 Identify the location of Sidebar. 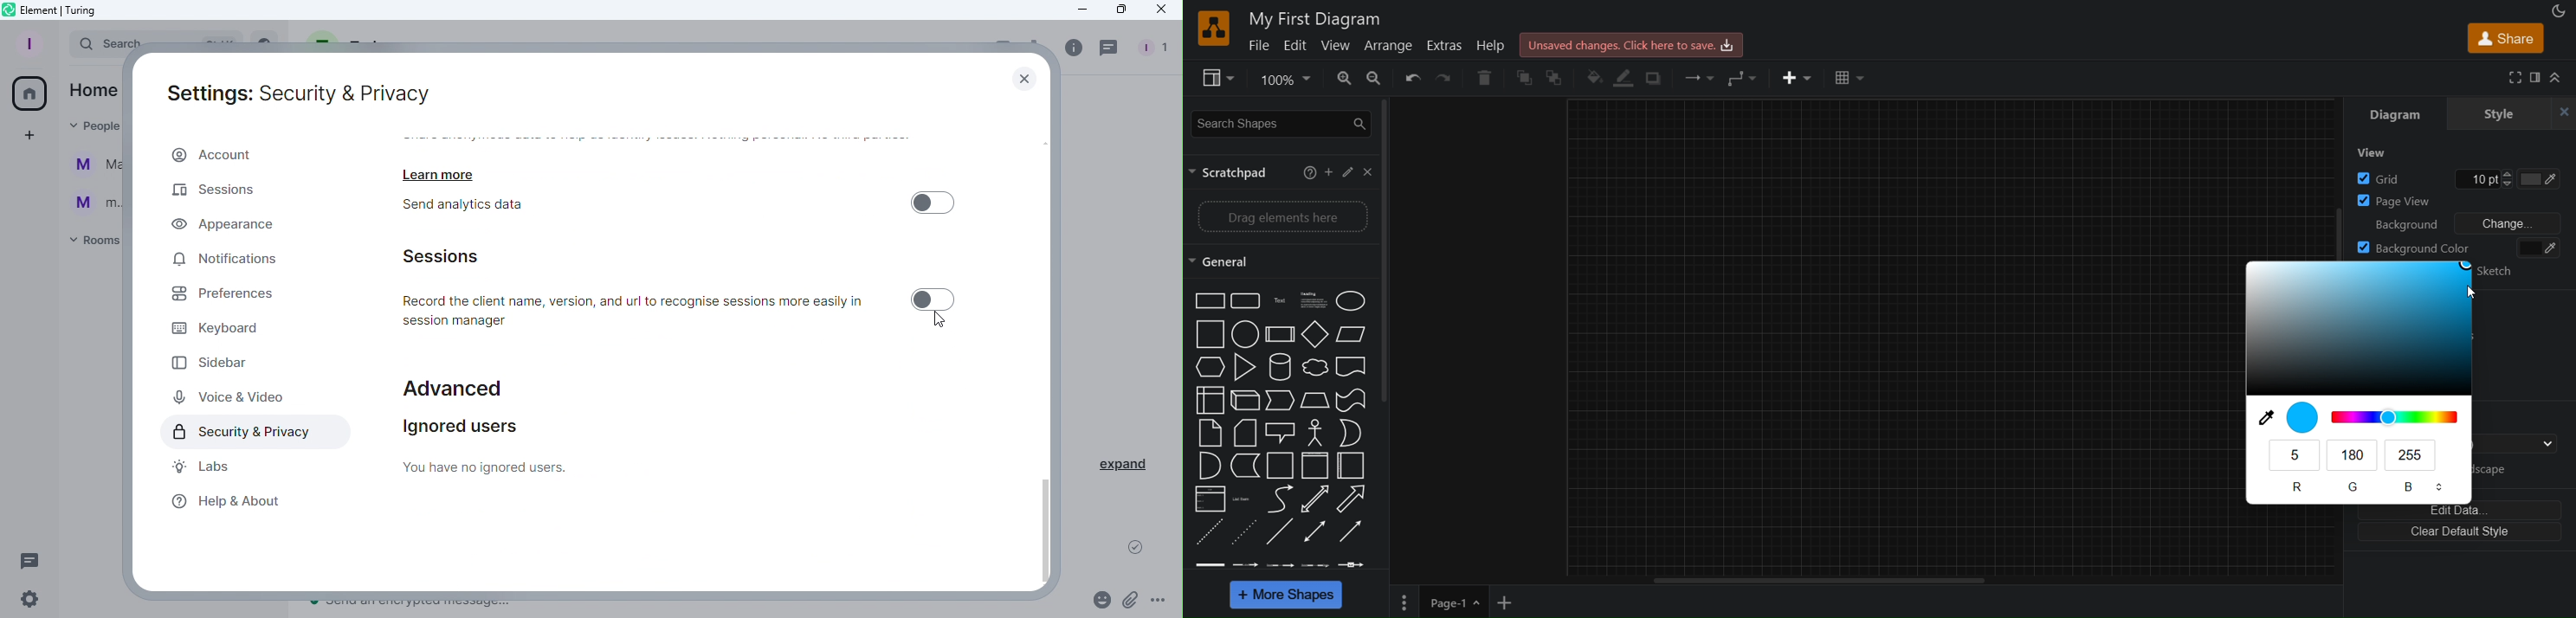
(216, 363).